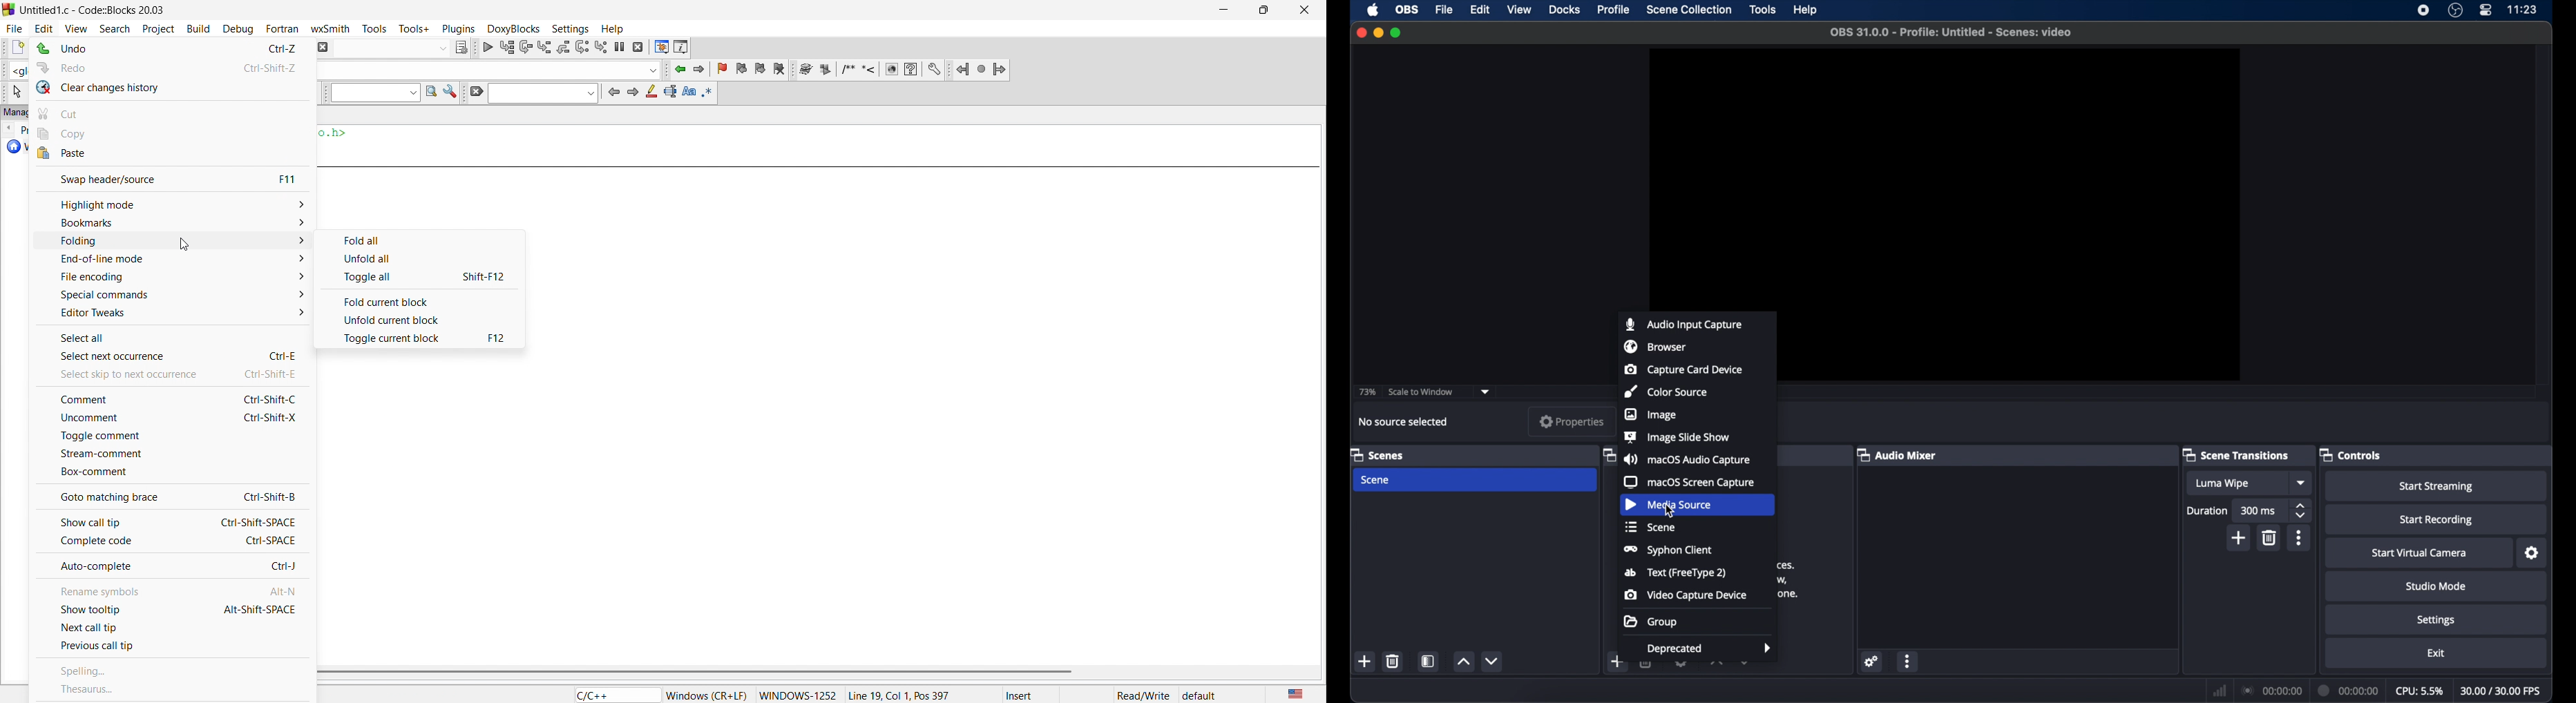 The height and width of the screenshot is (728, 2576). Describe the element at coordinates (707, 695) in the screenshot. I see `Windows (CR+LF)` at that location.